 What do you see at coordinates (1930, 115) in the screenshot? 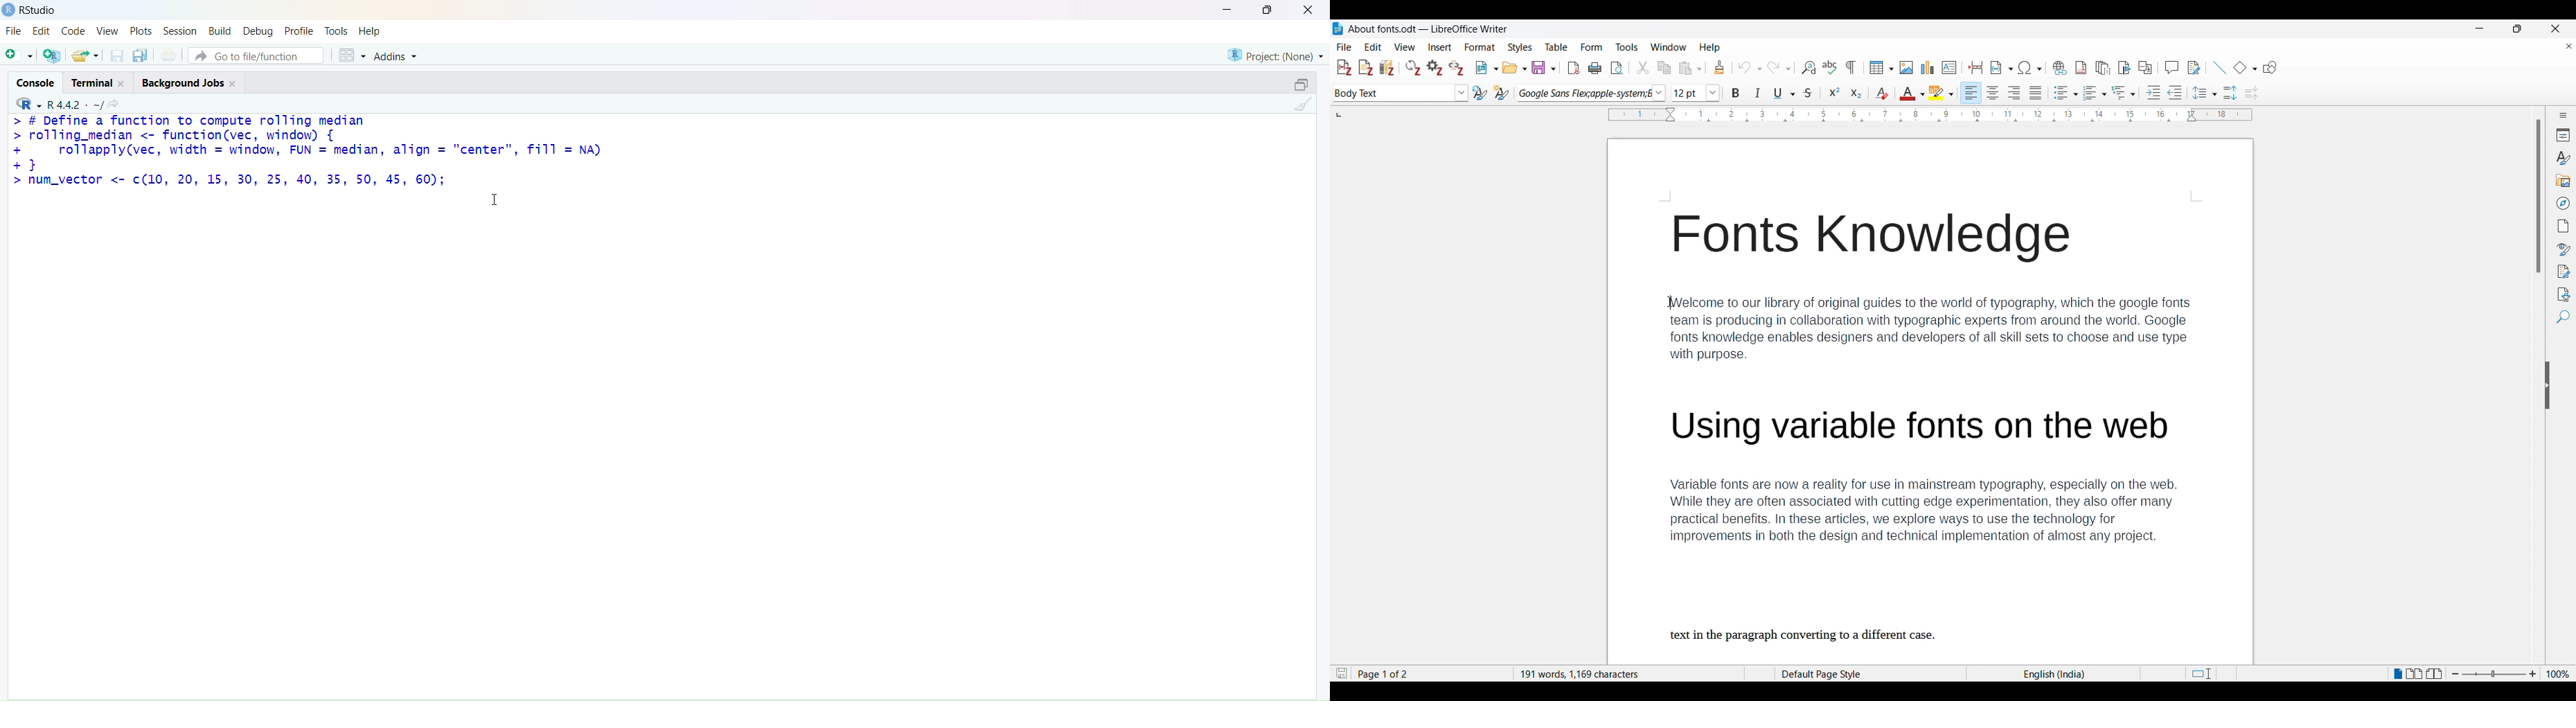
I see `Horizontal scale` at bounding box center [1930, 115].